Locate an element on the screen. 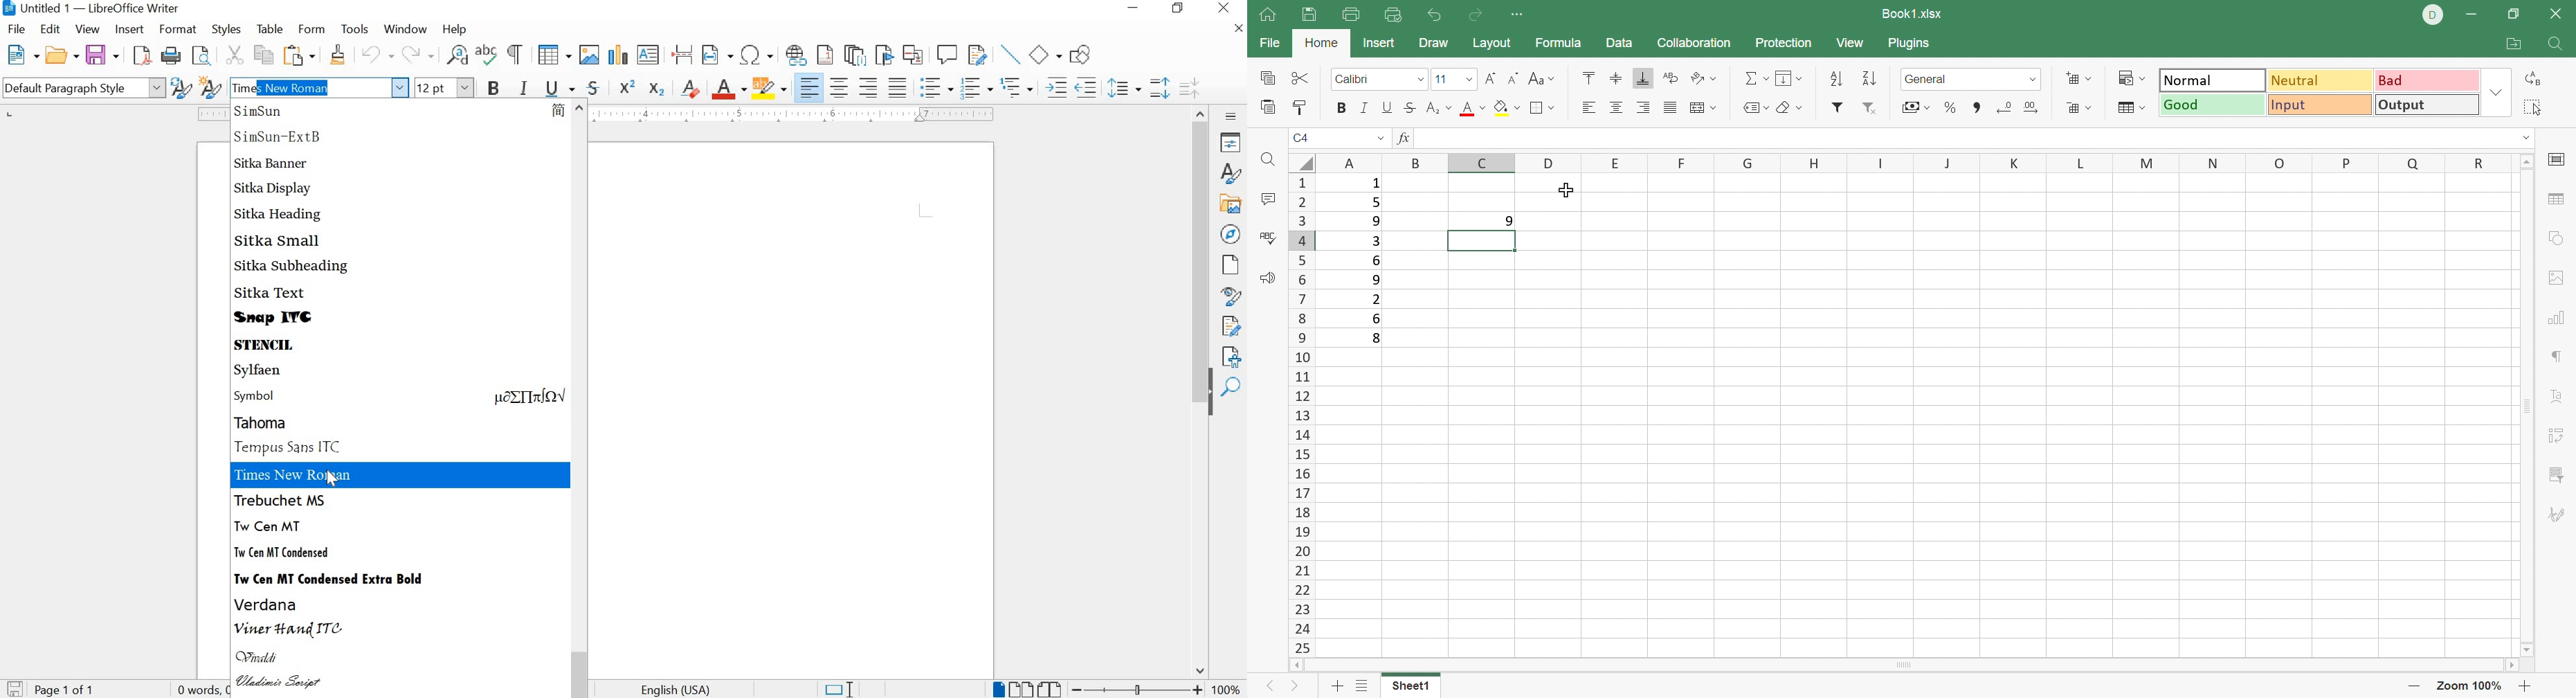 This screenshot has width=2576, height=700. Sheet1 is located at coordinates (1414, 688).